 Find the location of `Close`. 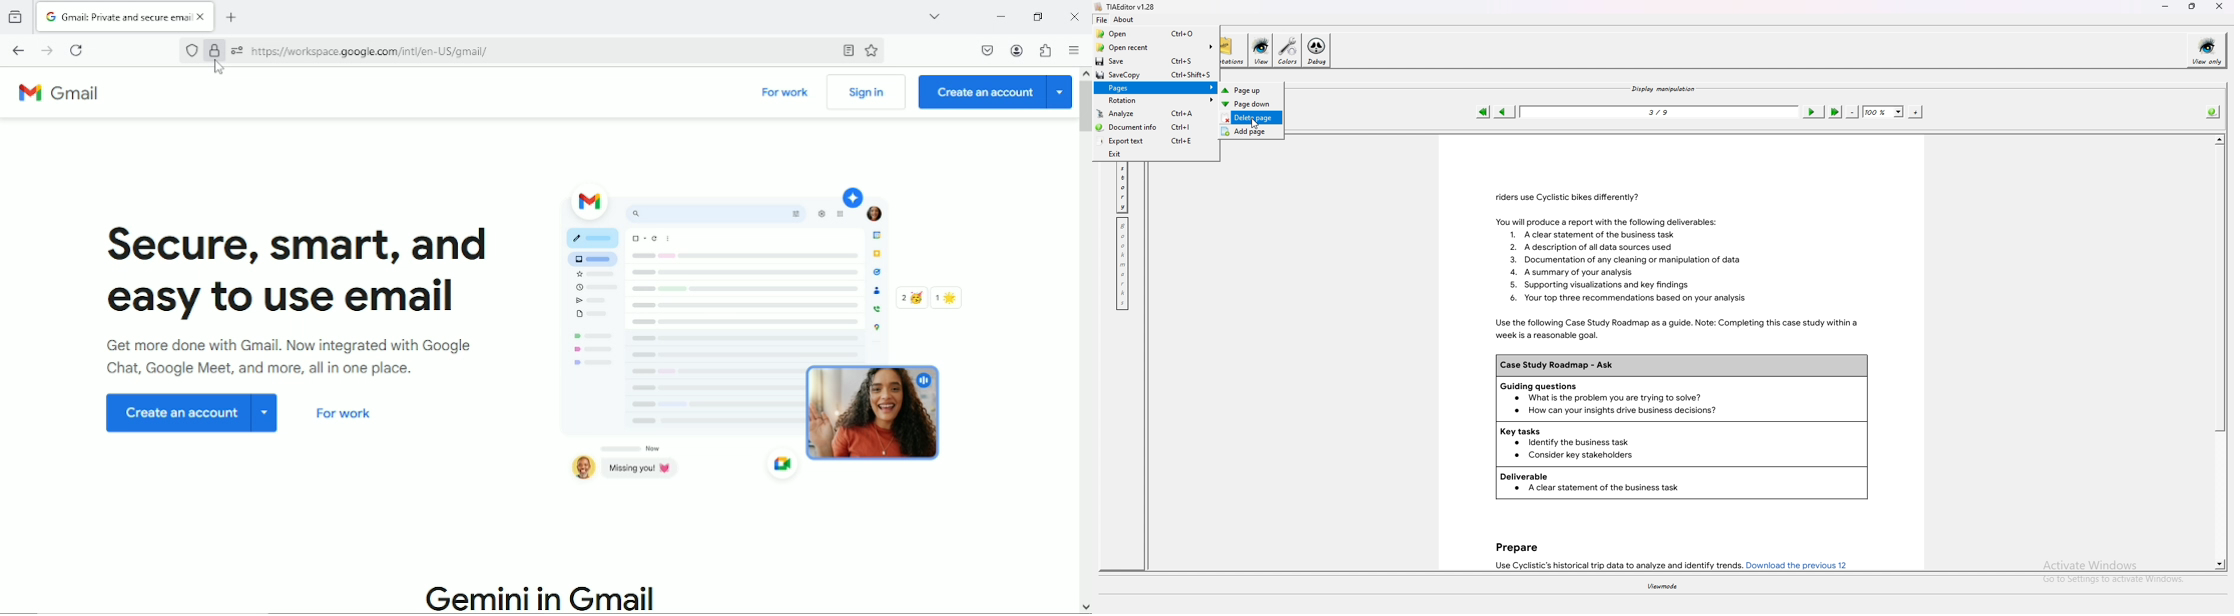

Close is located at coordinates (1073, 14).